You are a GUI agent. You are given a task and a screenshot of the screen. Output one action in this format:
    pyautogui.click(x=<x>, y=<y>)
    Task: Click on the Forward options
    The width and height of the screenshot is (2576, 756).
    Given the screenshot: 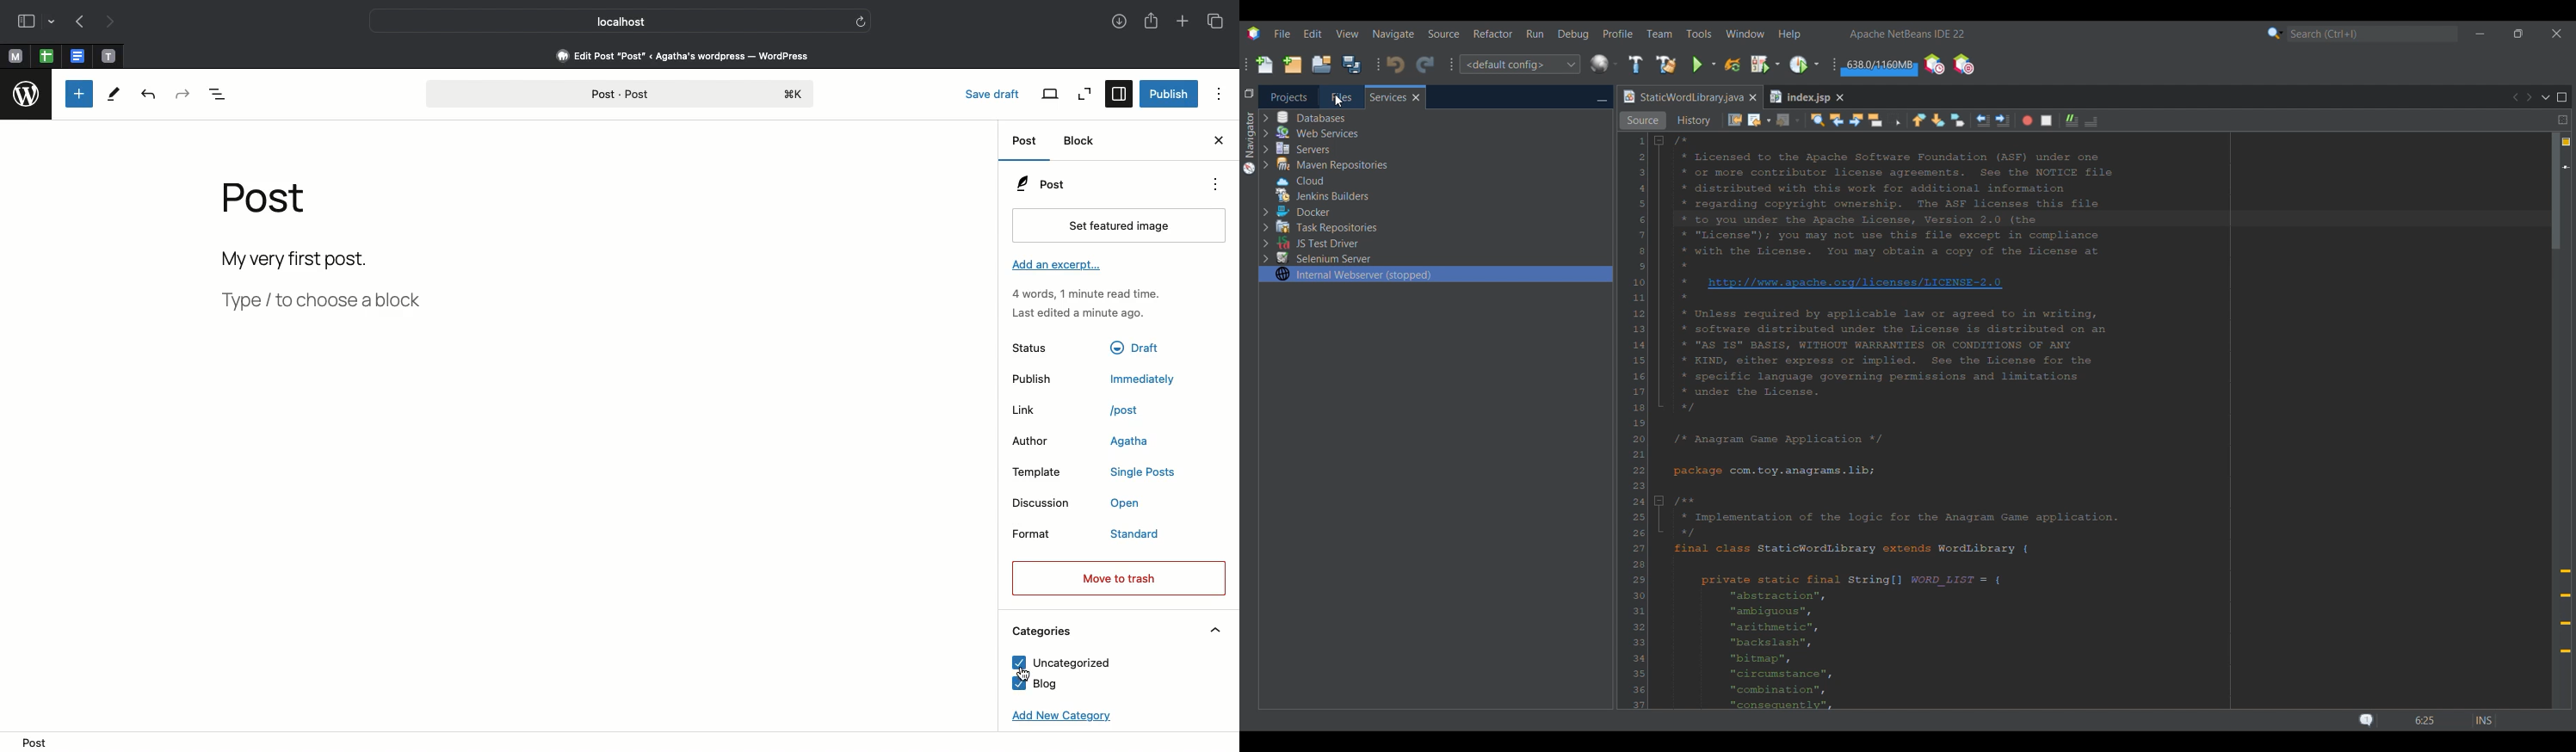 What is the action you would take?
    pyautogui.click(x=1788, y=121)
    